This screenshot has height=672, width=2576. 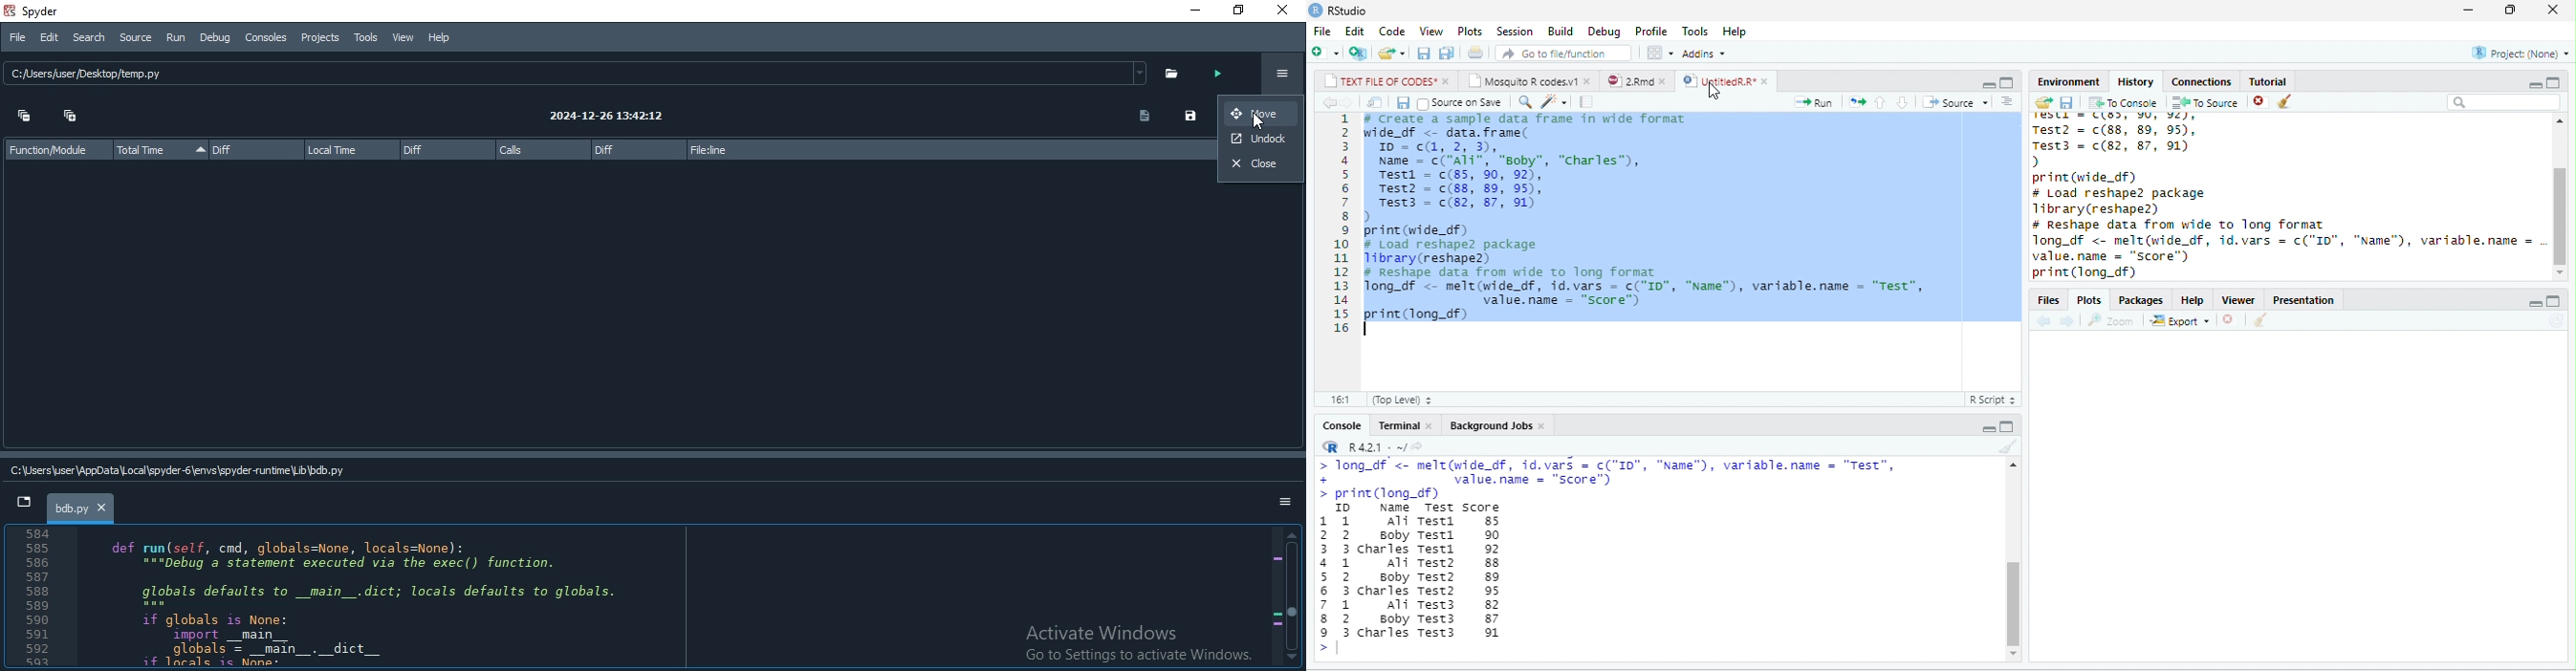 What do you see at coordinates (1560, 32) in the screenshot?
I see `Build` at bounding box center [1560, 32].